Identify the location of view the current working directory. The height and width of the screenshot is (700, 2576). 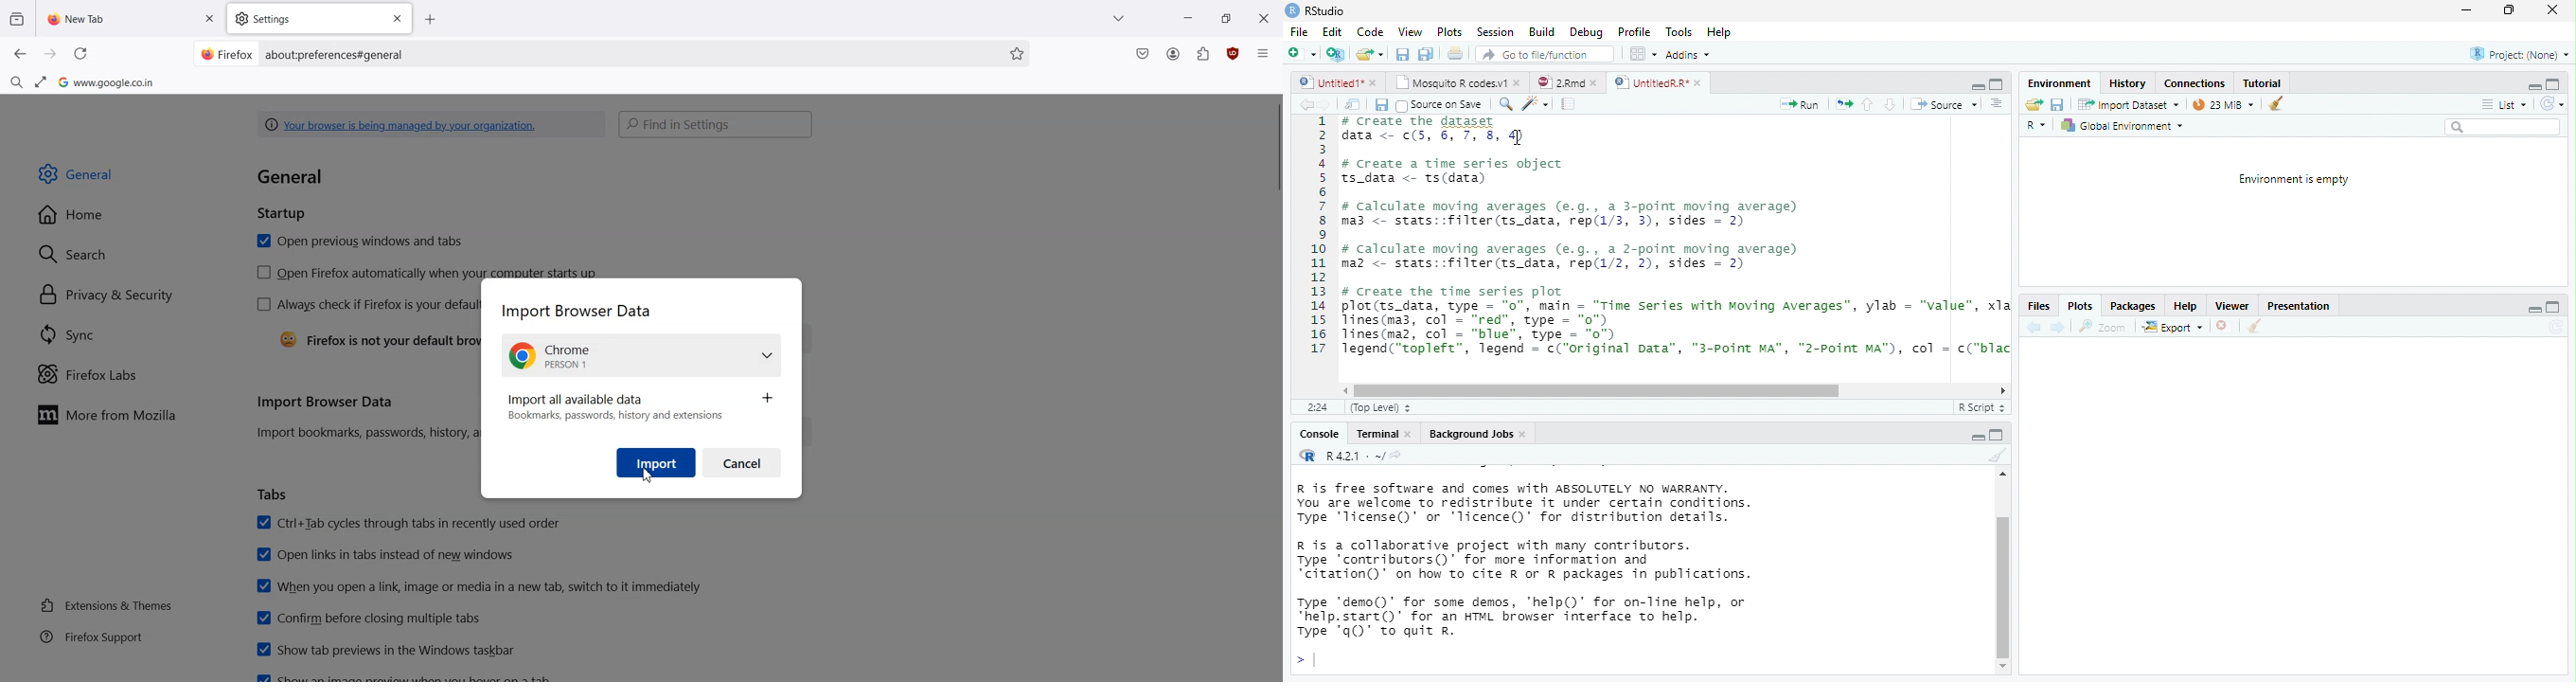
(1396, 455).